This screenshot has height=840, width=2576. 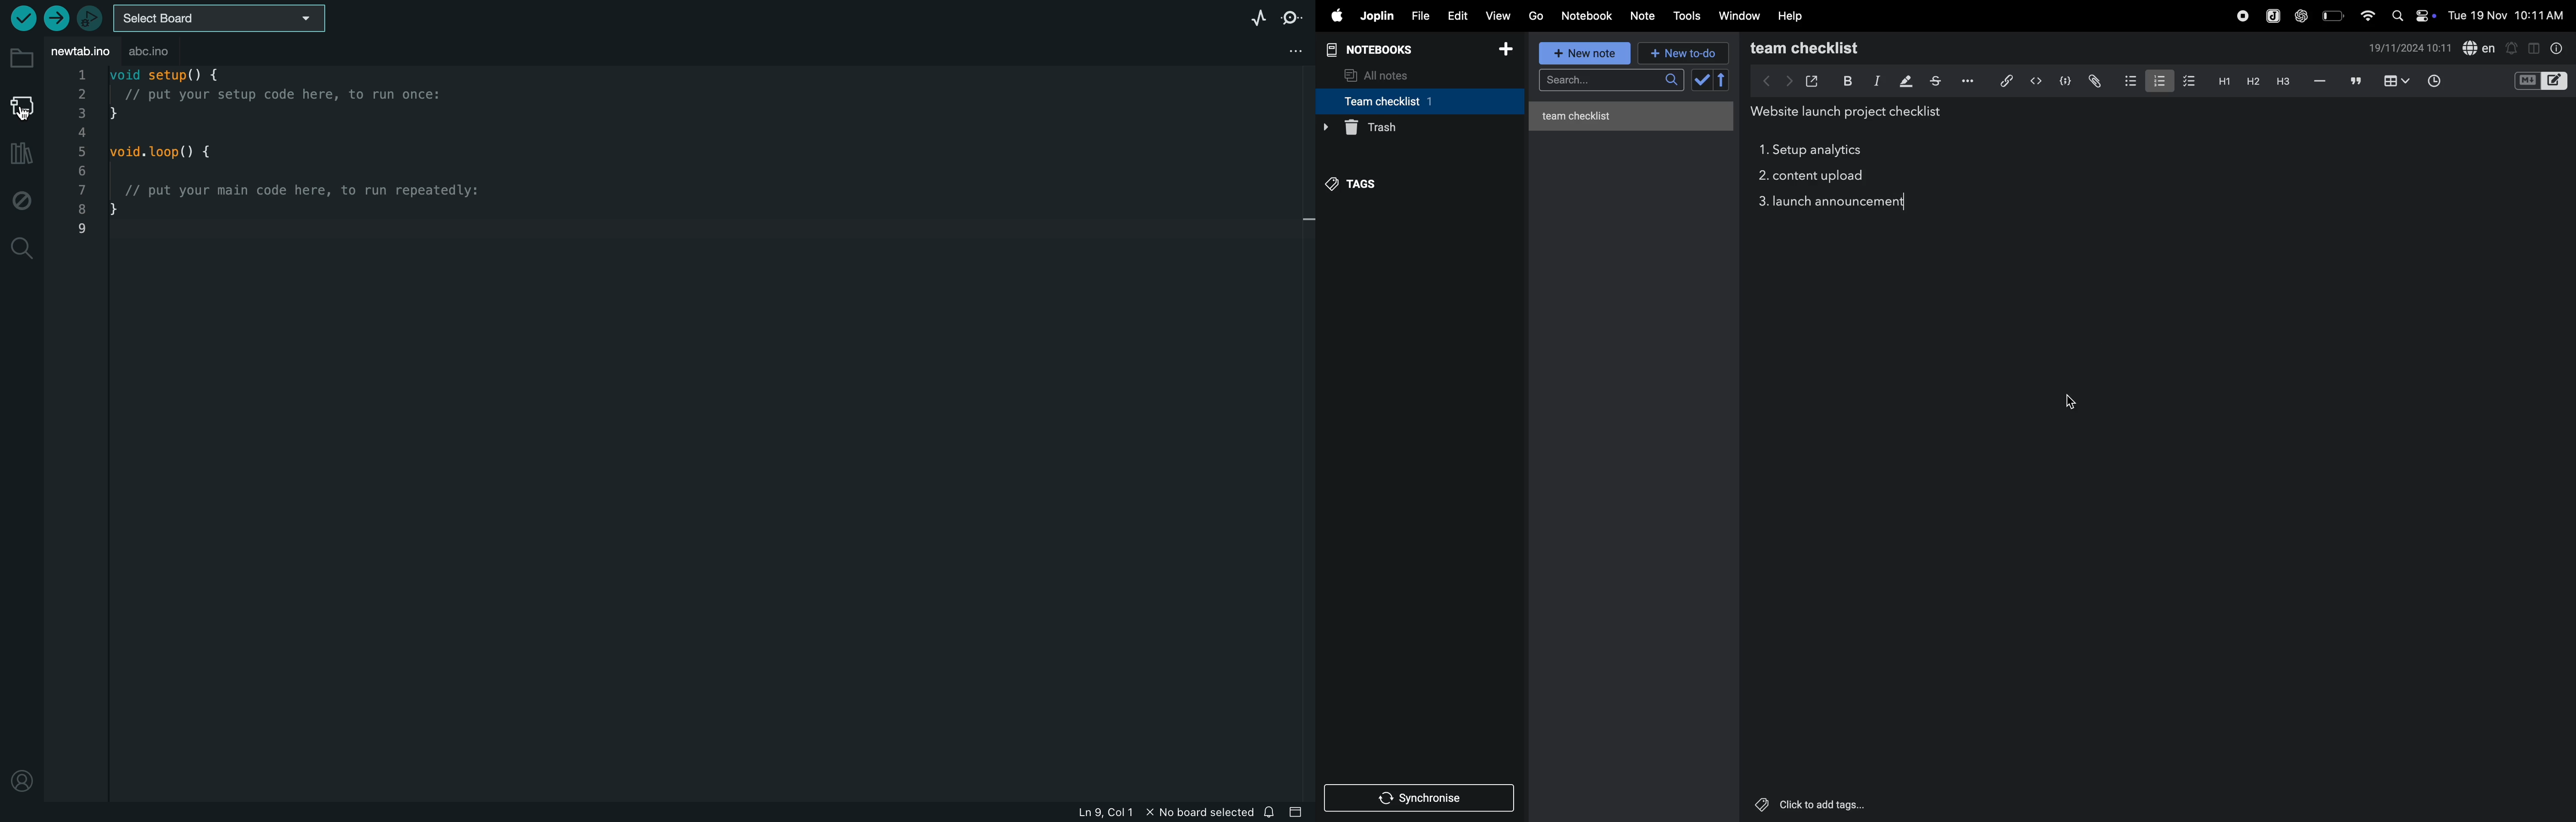 I want to click on strike through, so click(x=1935, y=81).